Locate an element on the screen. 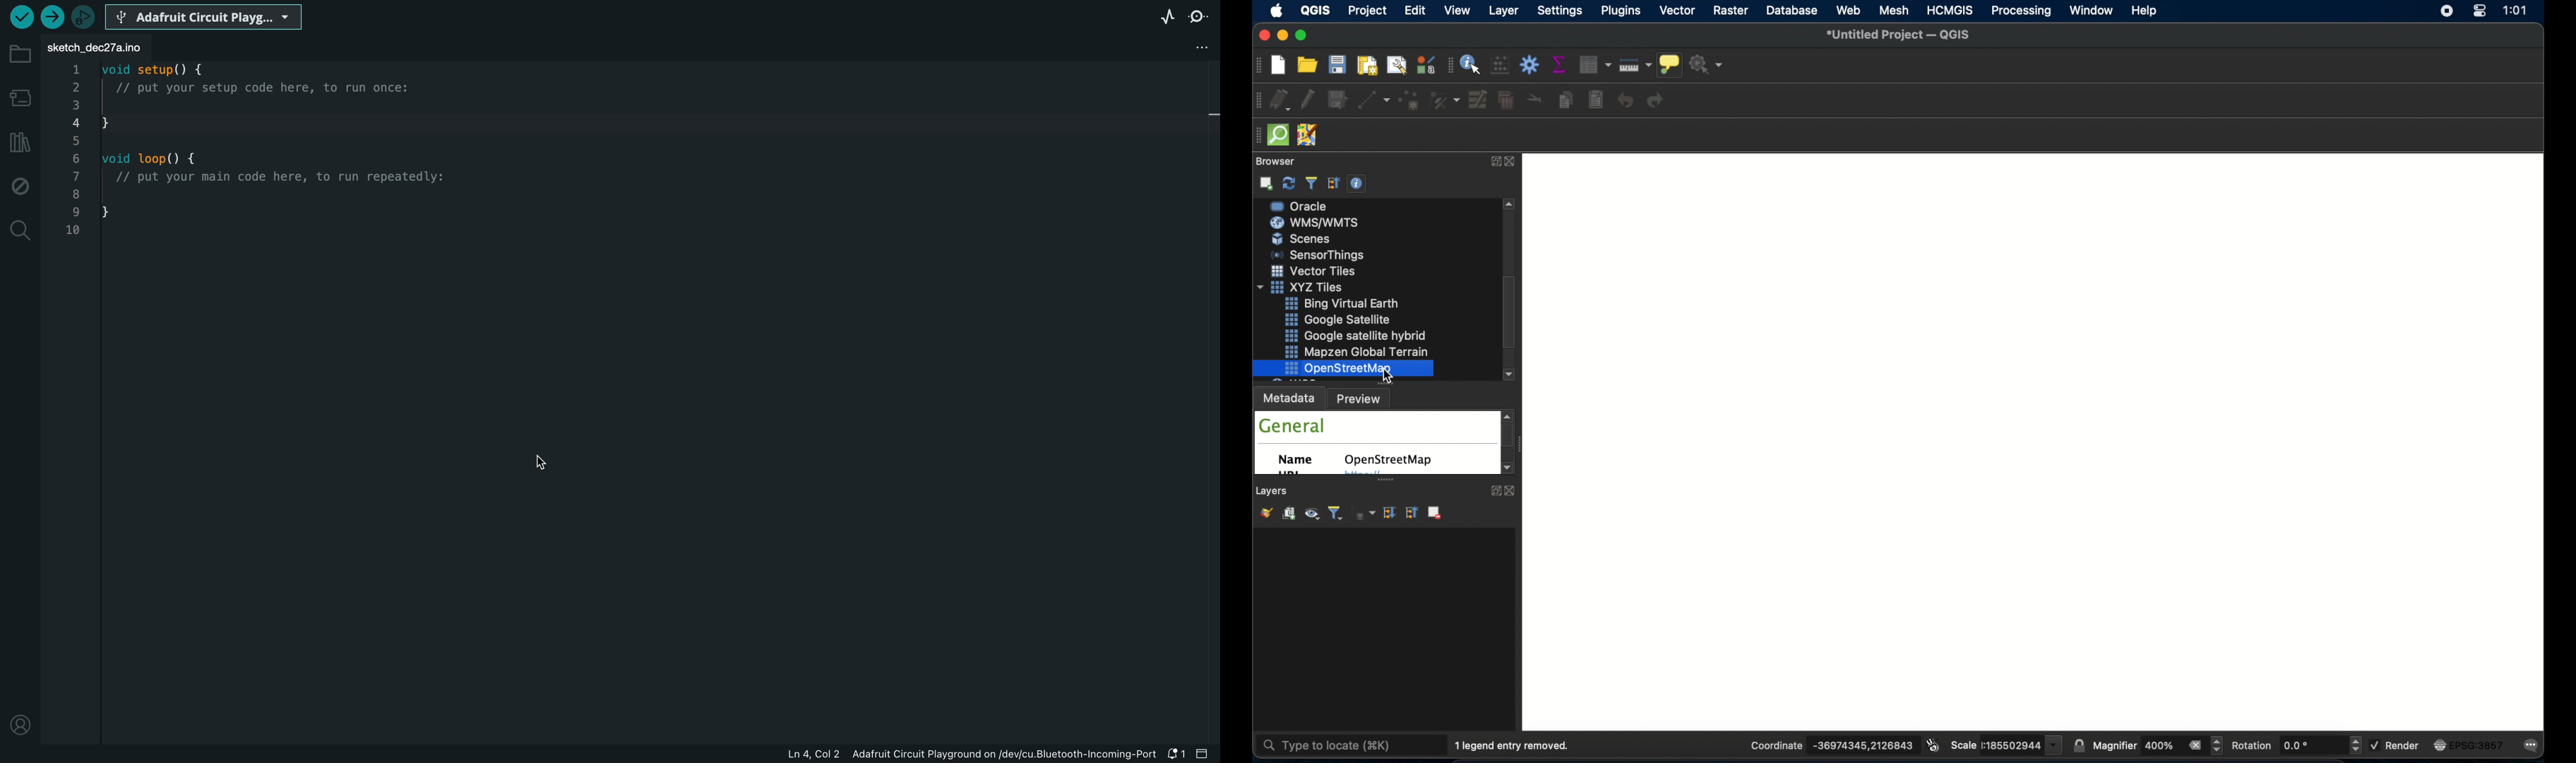  control center is located at coordinates (2479, 12).